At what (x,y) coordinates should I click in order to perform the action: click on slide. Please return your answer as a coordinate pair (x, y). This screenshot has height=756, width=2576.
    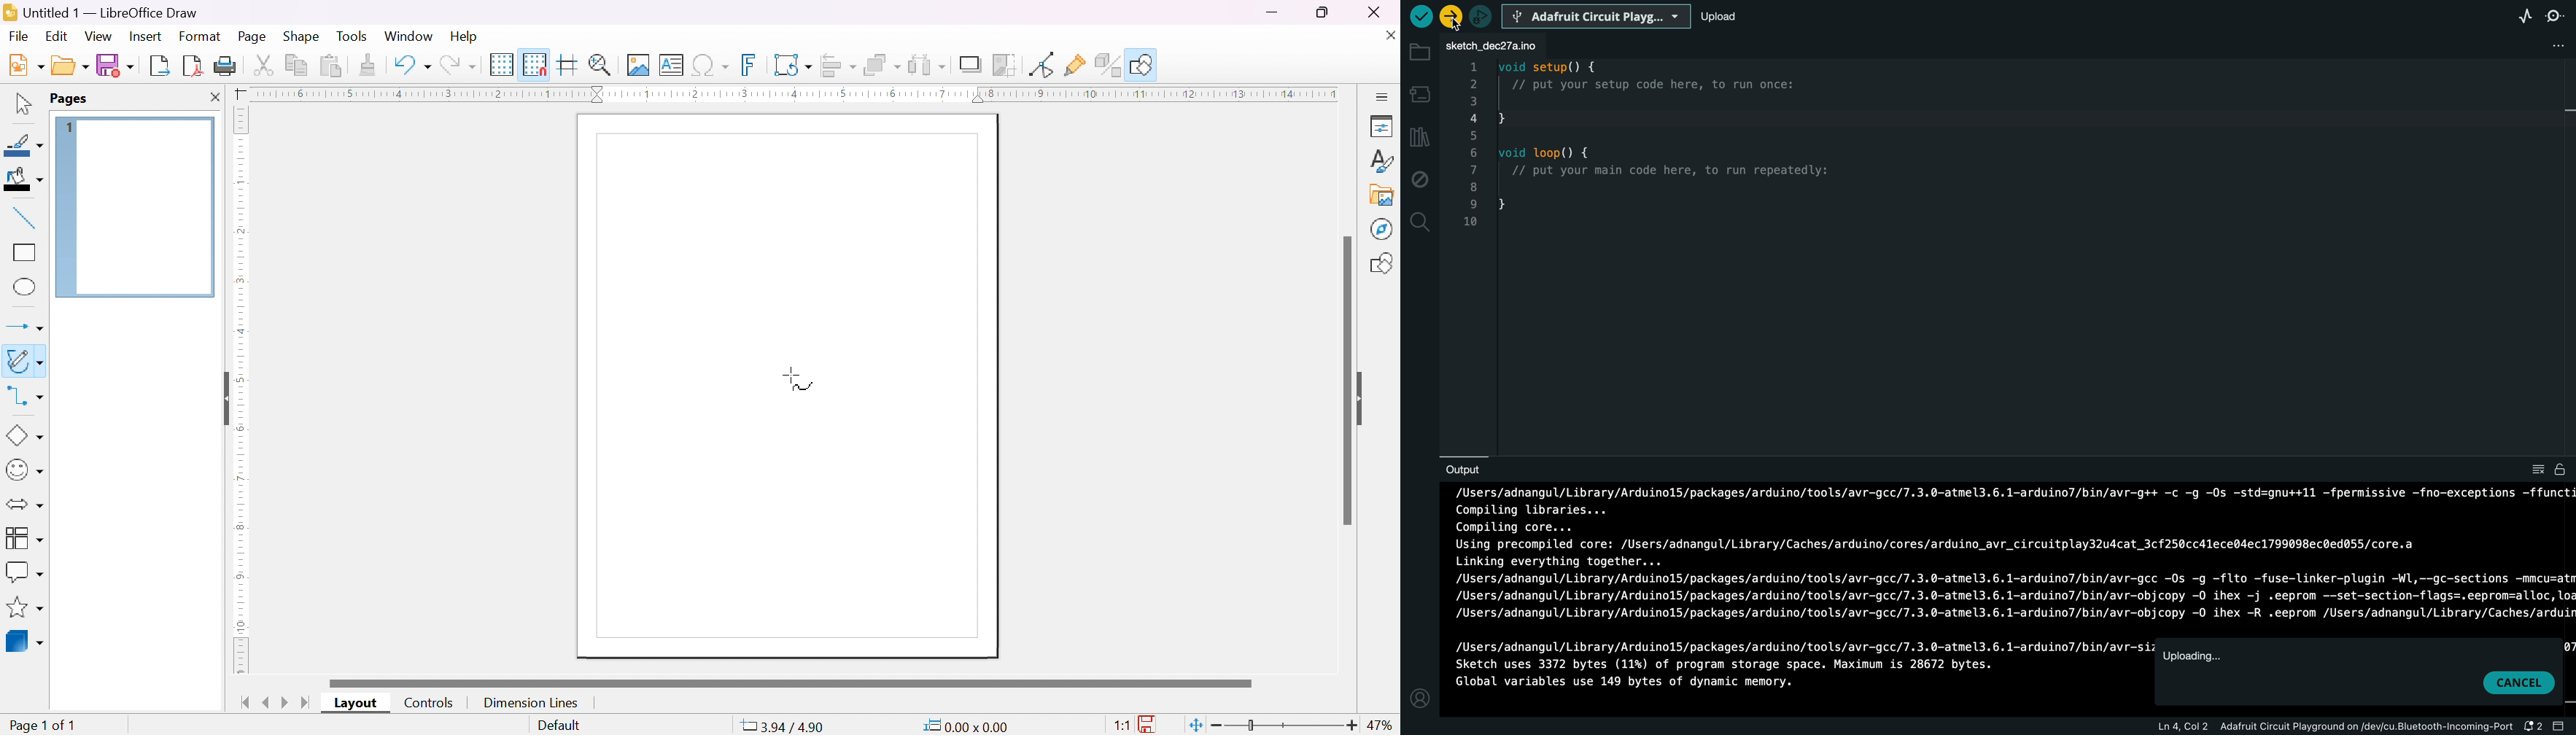
    Looking at the image, I should click on (1365, 397).